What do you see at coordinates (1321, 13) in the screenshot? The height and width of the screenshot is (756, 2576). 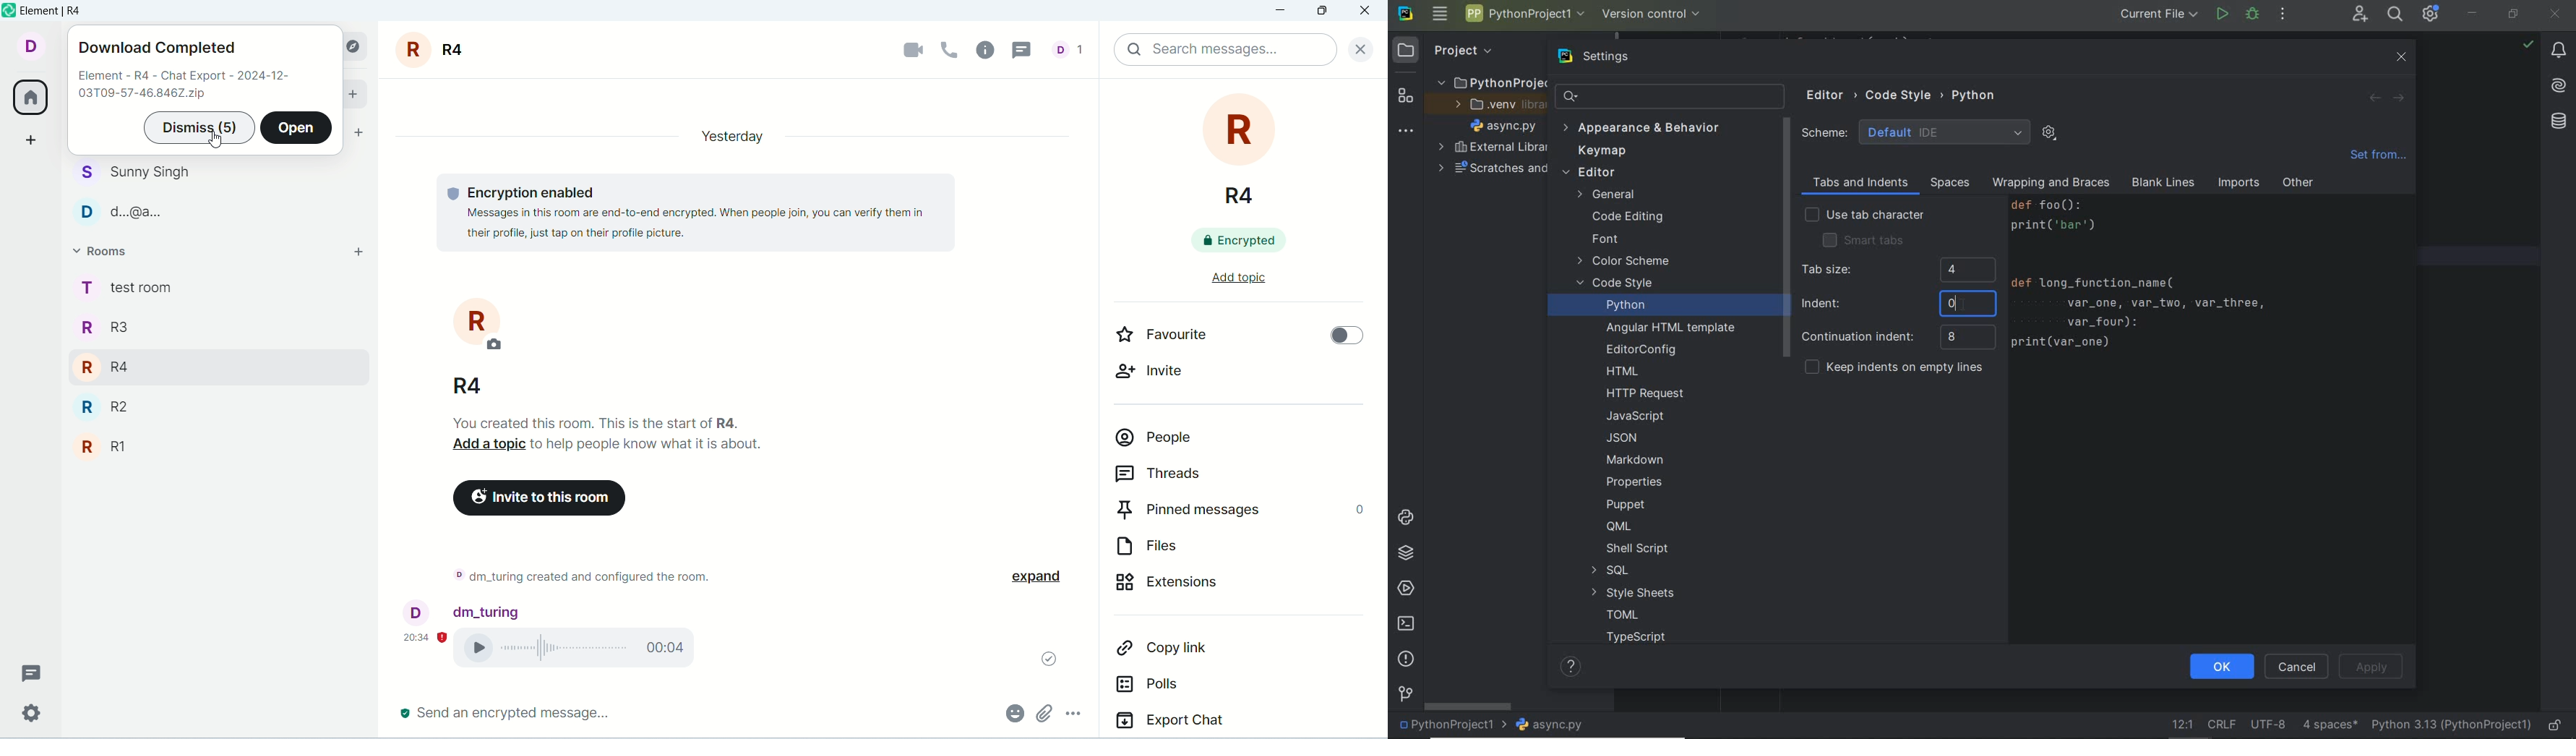 I see `maximize` at bounding box center [1321, 13].